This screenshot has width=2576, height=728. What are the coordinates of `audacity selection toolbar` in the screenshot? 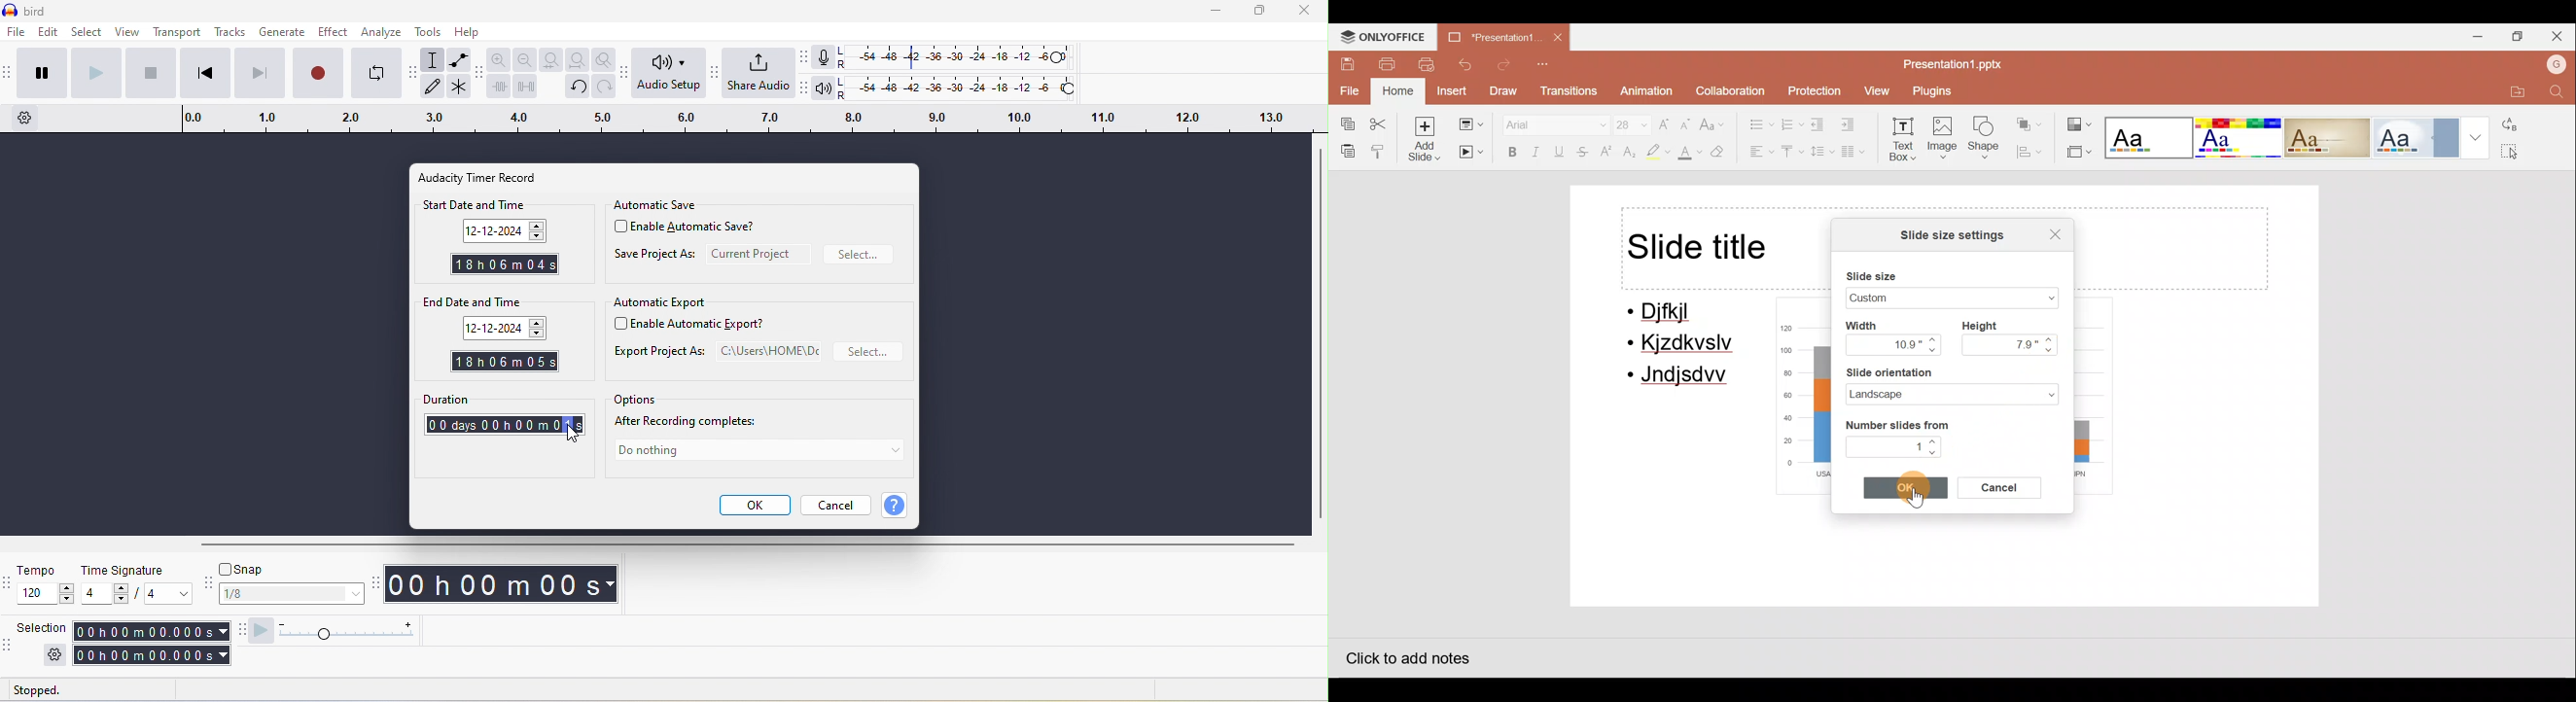 It's located at (9, 645).